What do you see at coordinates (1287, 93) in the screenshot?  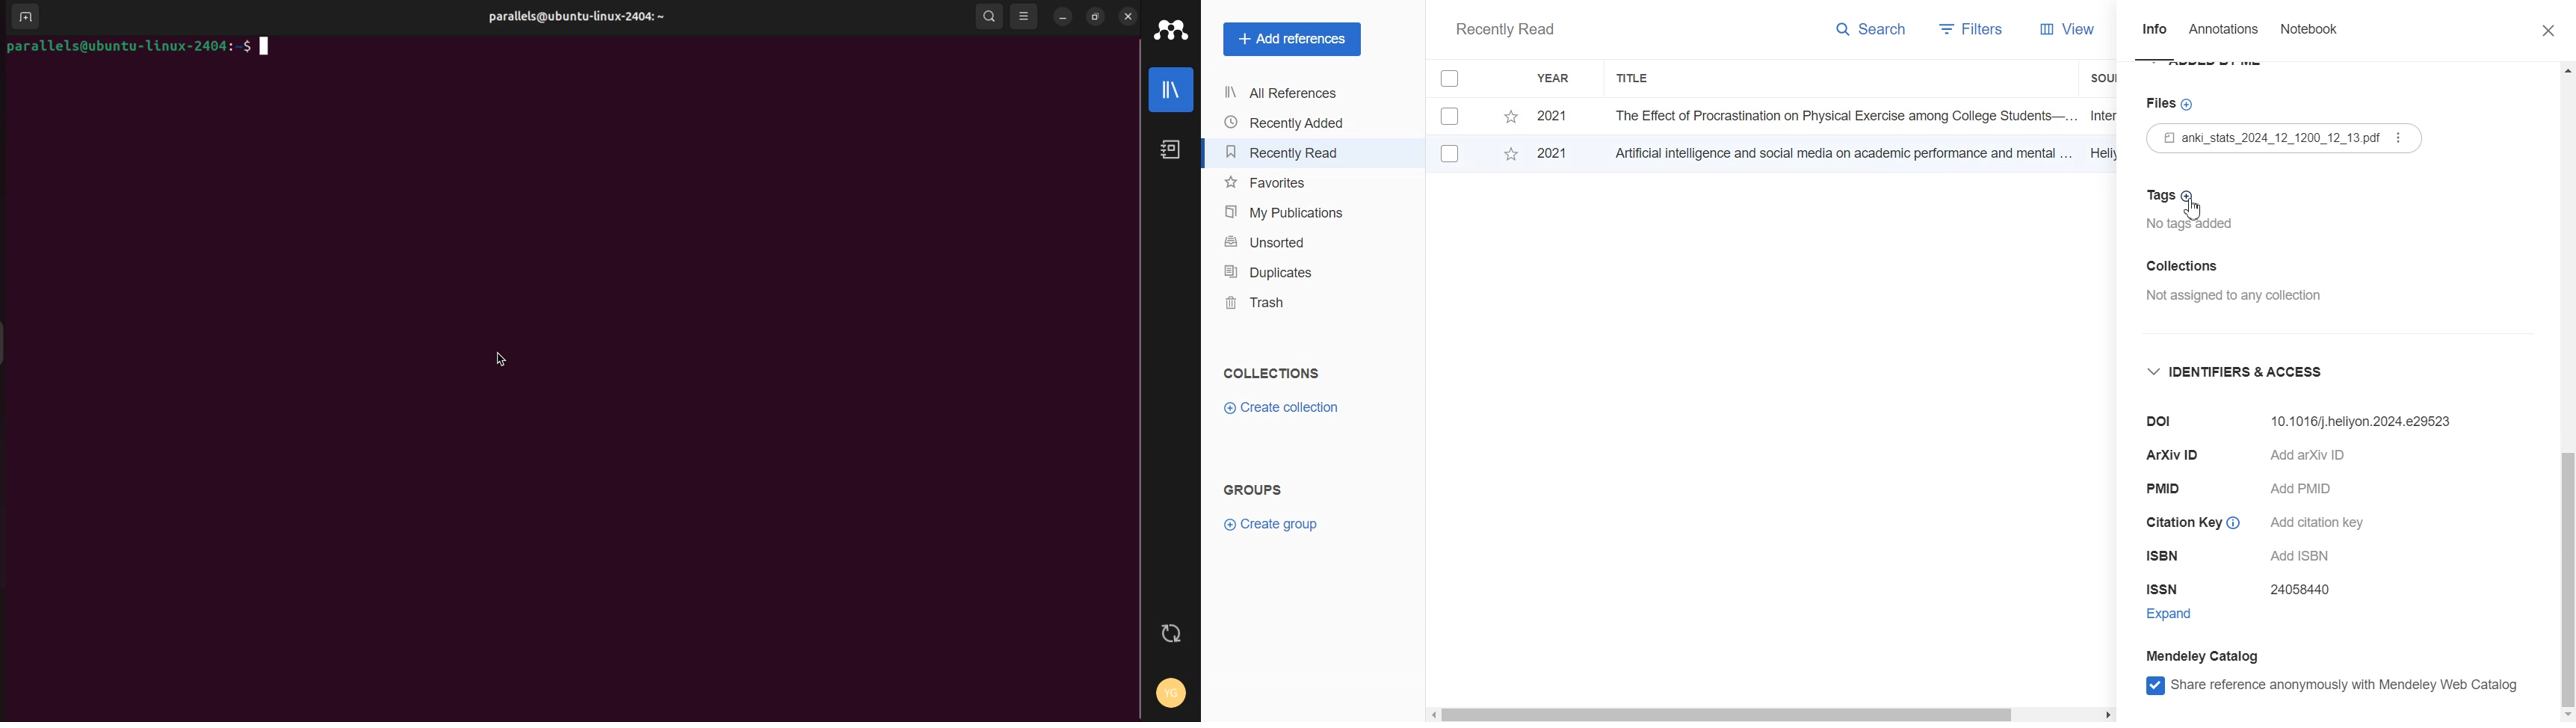 I see `All References` at bounding box center [1287, 93].